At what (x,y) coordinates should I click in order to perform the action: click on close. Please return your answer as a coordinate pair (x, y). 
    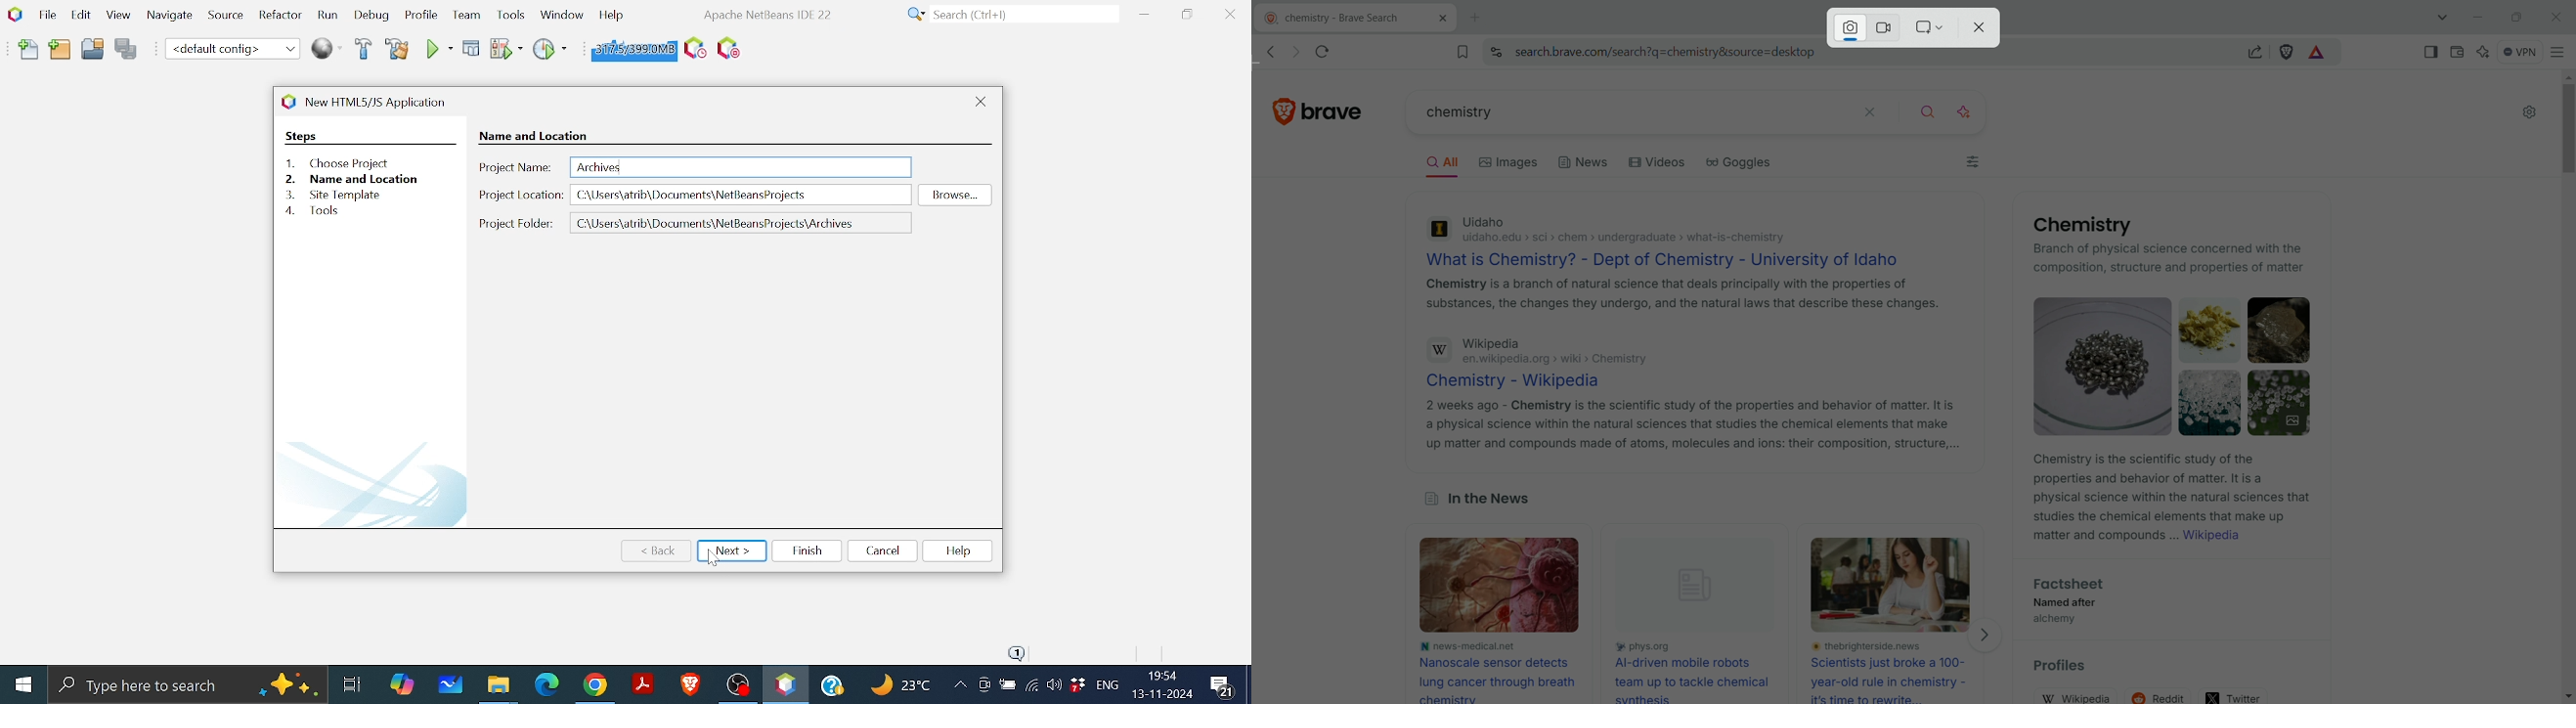
    Looking at the image, I should click on (1436, 21).